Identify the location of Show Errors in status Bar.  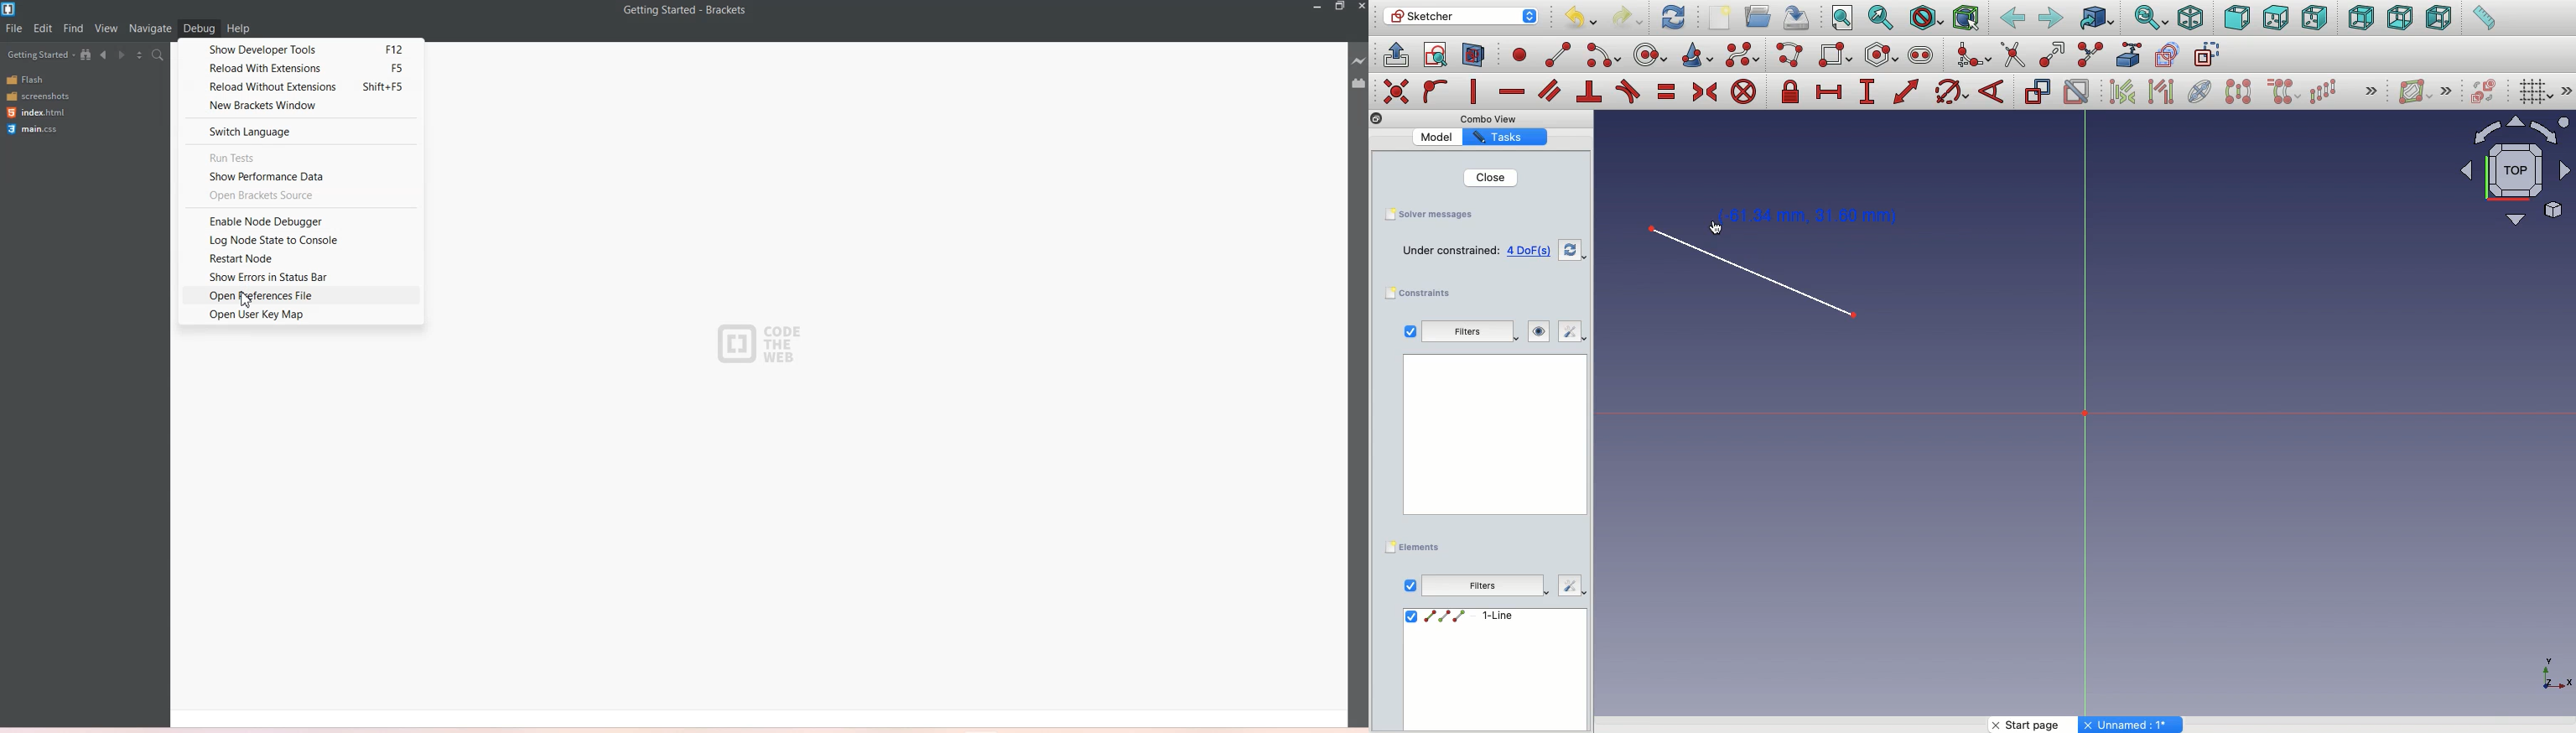
(297, 276).